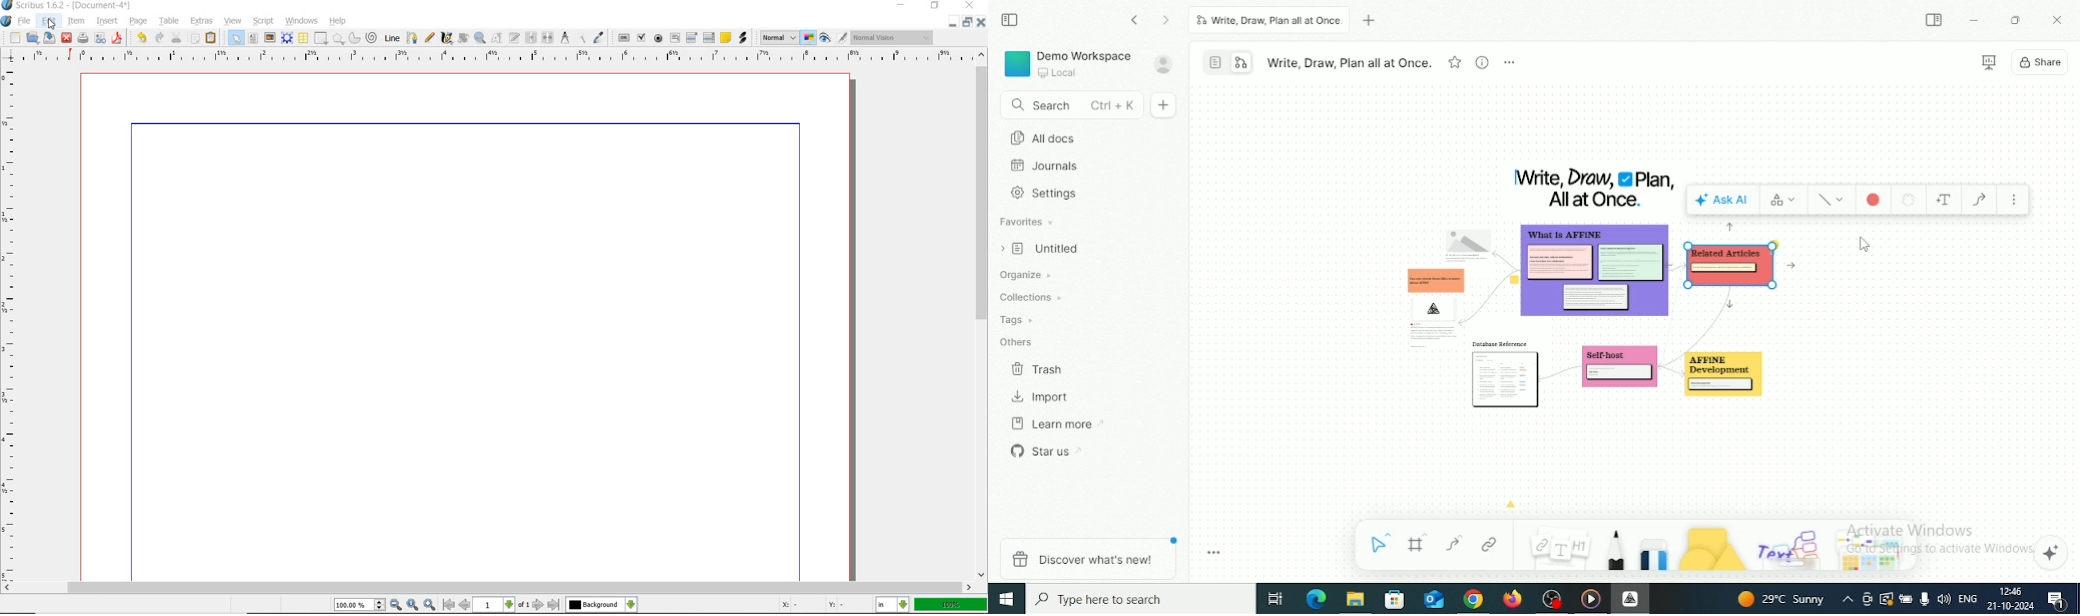 The image size is (2100, 616). I want to click on Cursor, so click(52, 25).